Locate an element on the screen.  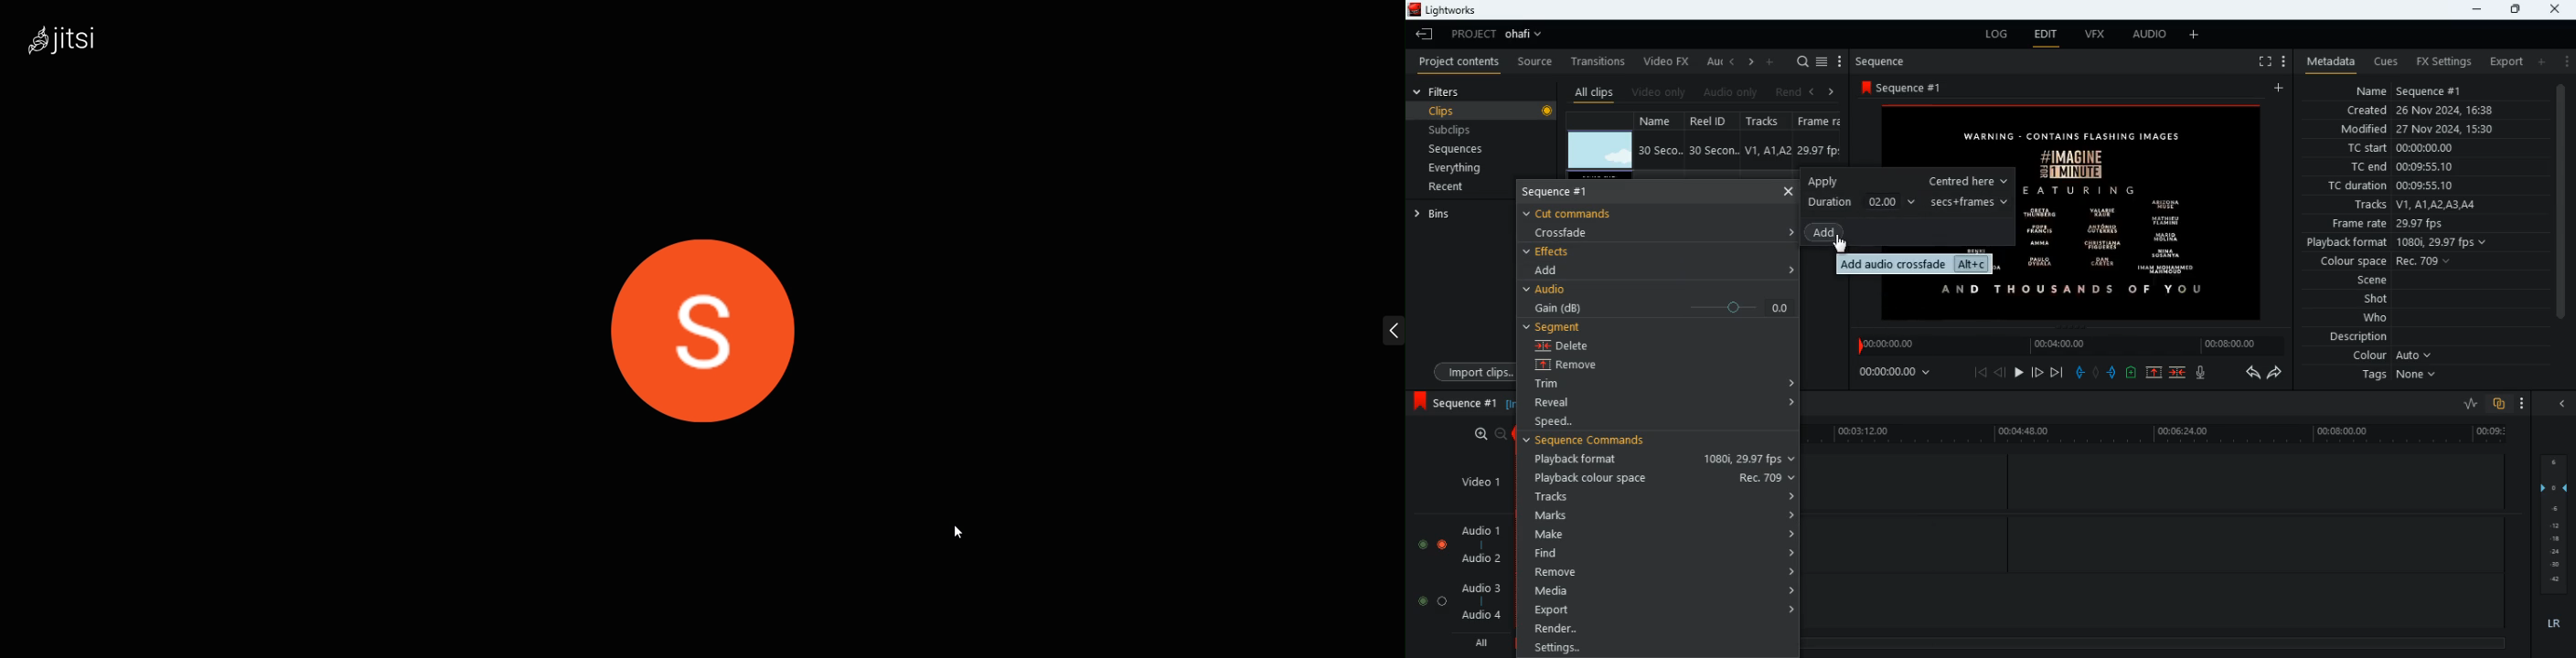
display picture is located at coordinates (701, 331).